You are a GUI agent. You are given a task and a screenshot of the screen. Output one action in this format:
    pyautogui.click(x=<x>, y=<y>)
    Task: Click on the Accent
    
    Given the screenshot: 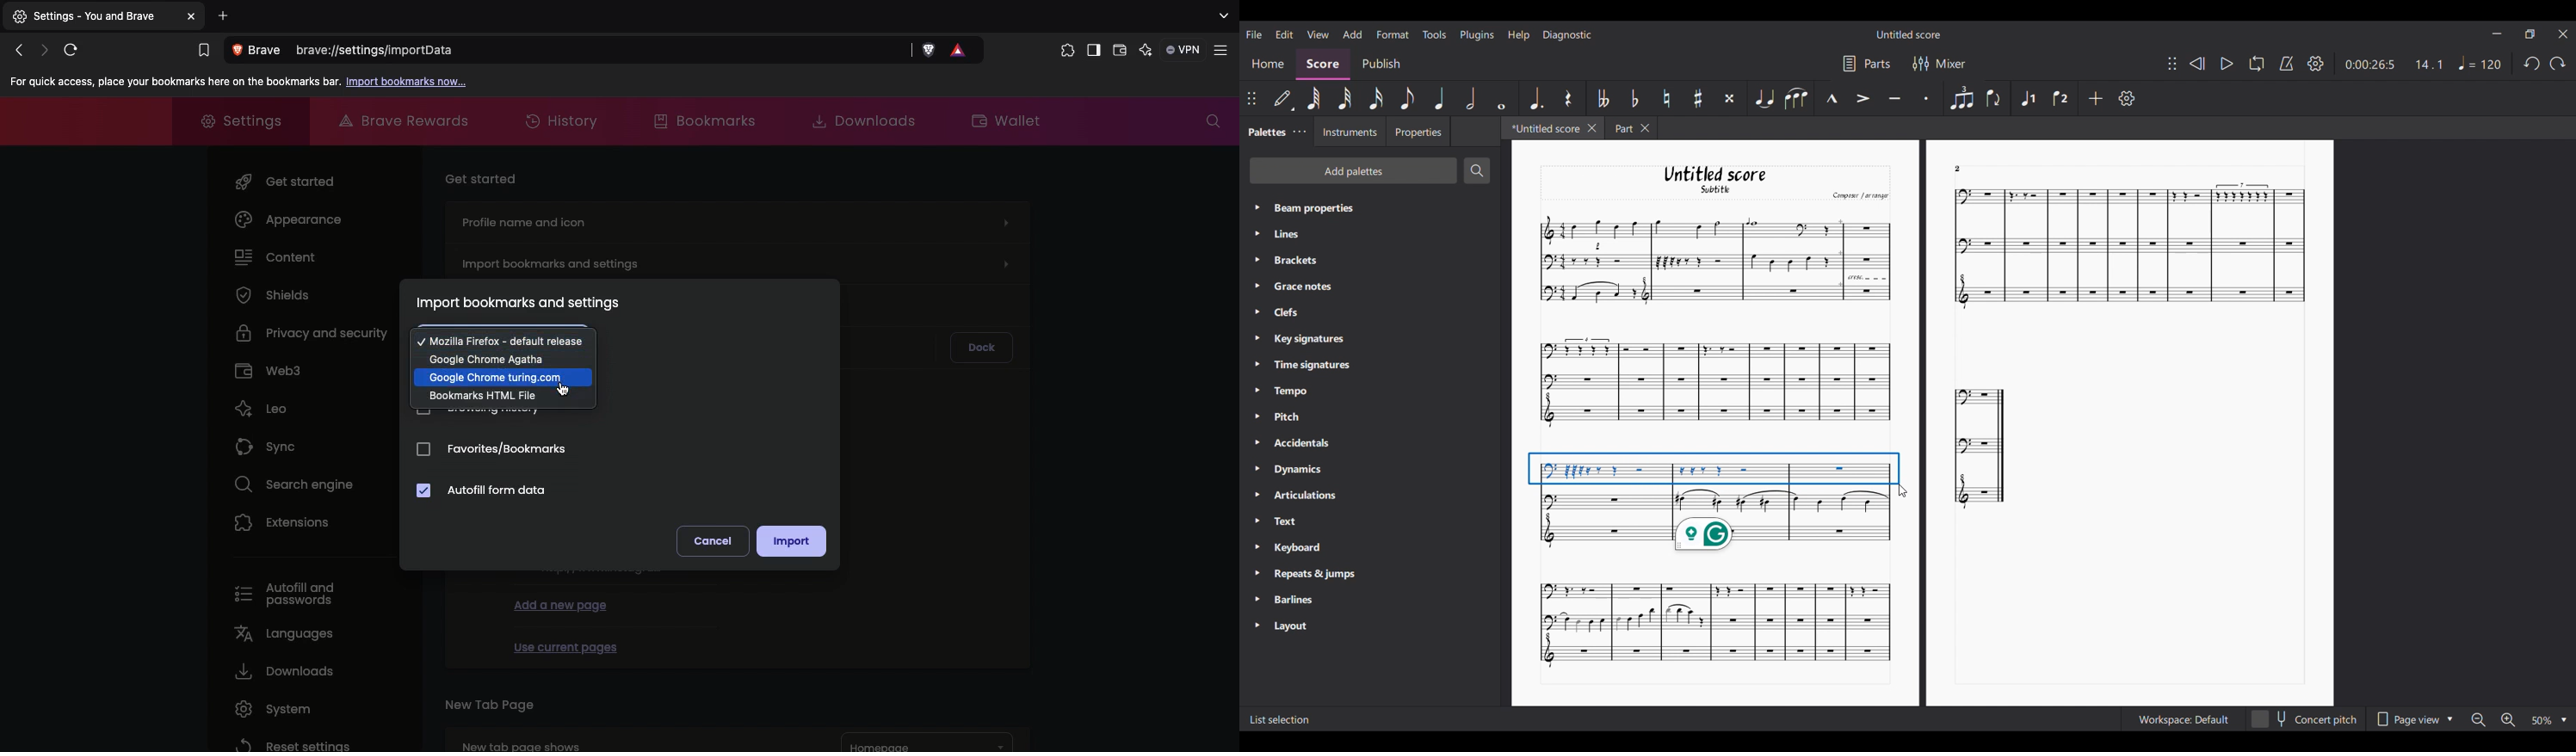 What is the action you would take?
    pyautogui.click(x=1863, y=98)
    